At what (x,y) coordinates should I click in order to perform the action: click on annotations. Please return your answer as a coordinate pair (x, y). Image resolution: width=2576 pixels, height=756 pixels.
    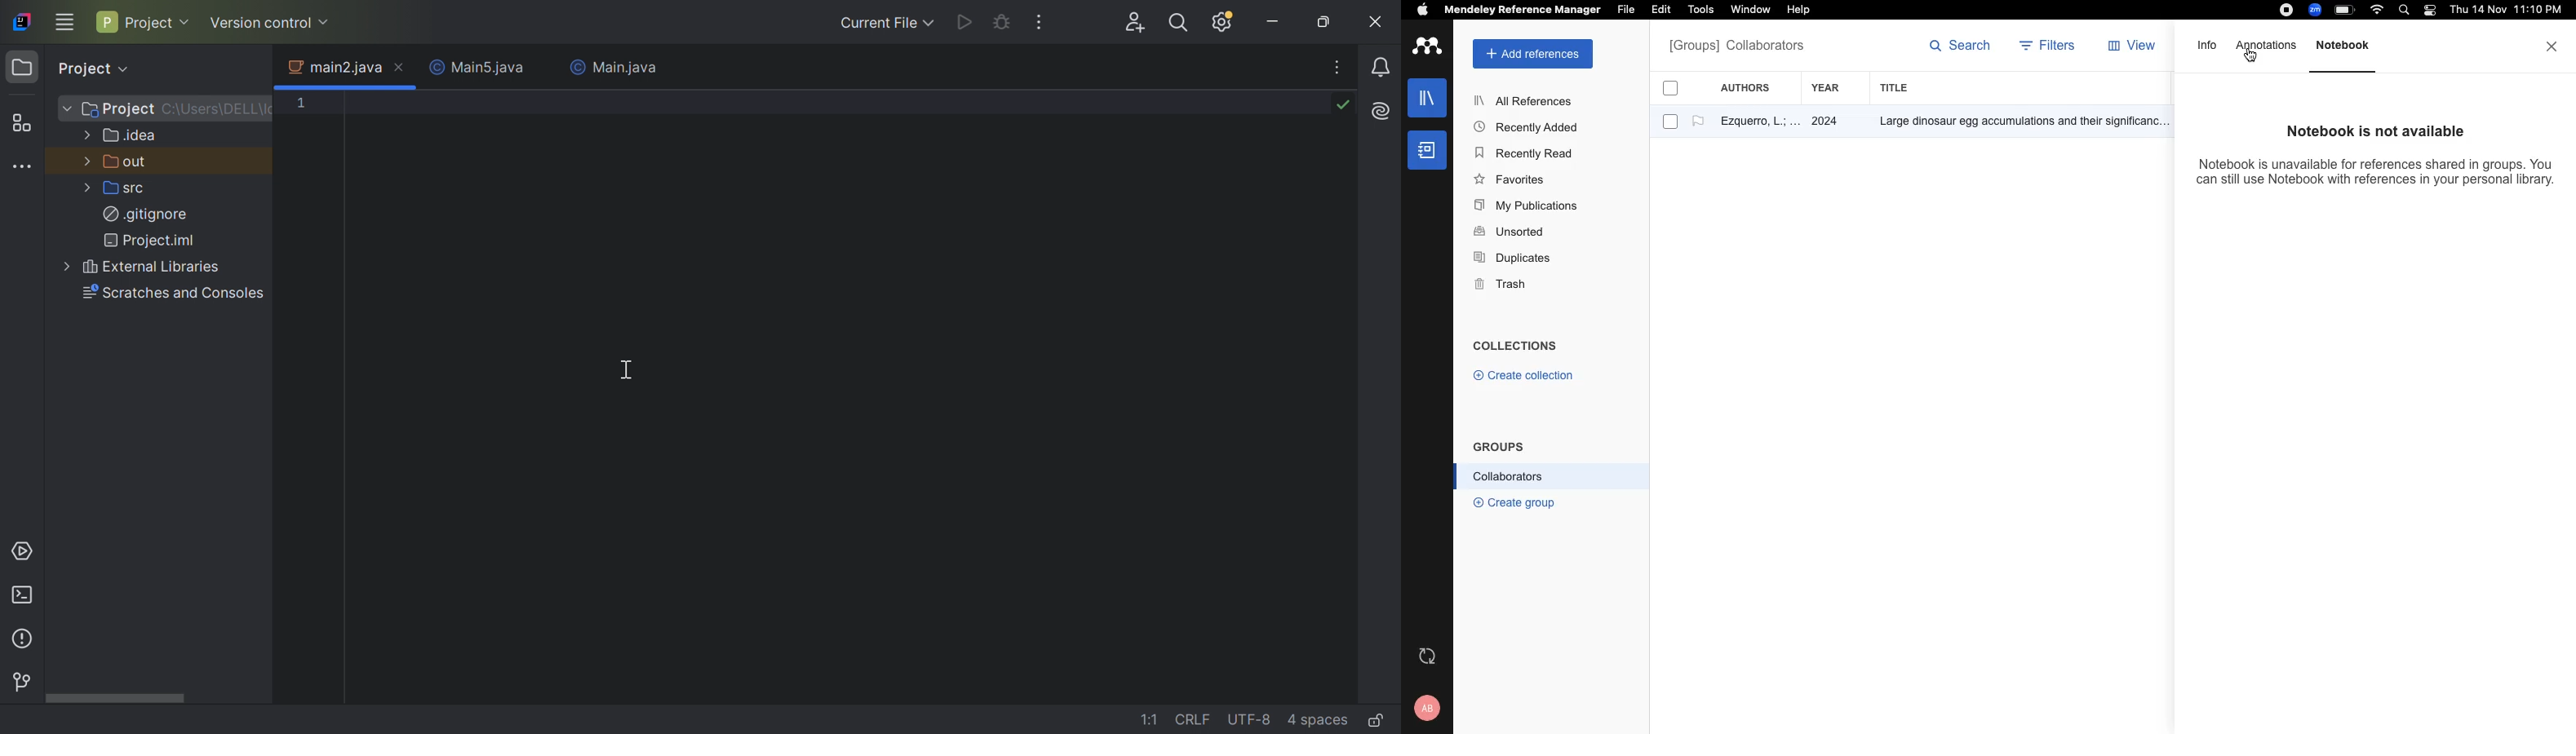
    Looking at the image, I should click on (2268, 46).